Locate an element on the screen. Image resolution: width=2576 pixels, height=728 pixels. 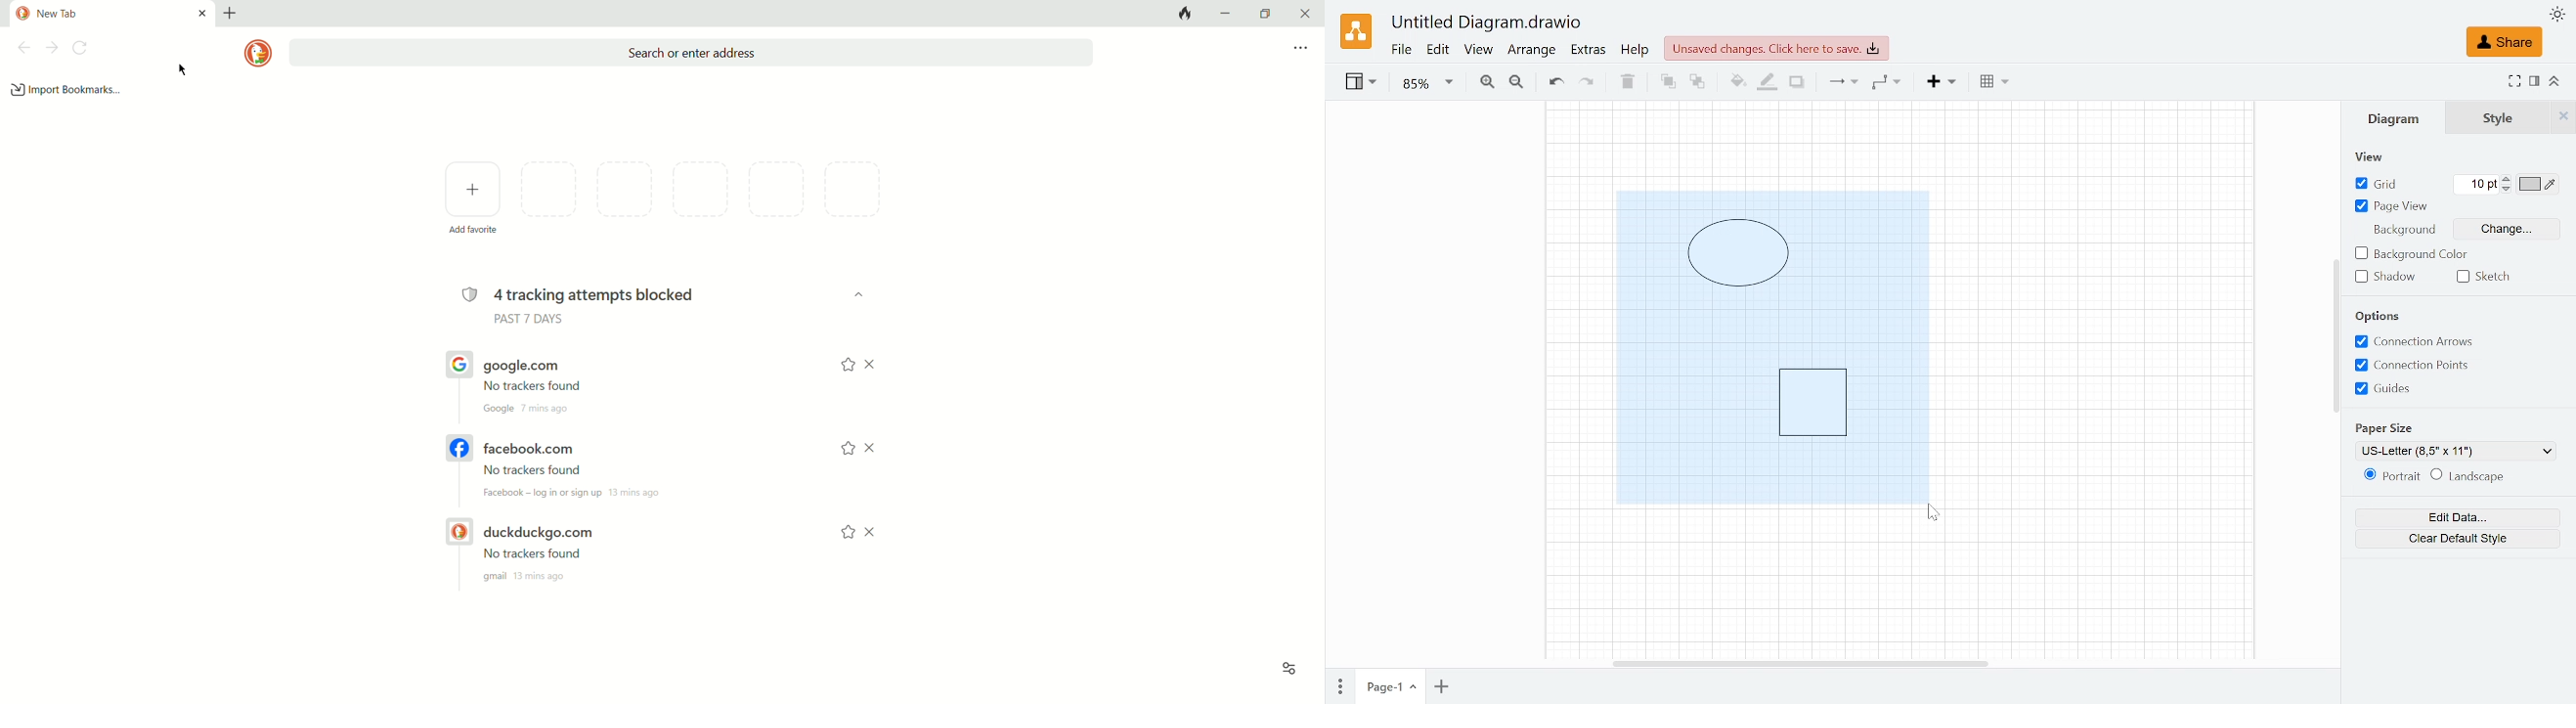
Background color is located at coordinates (2411, 254).